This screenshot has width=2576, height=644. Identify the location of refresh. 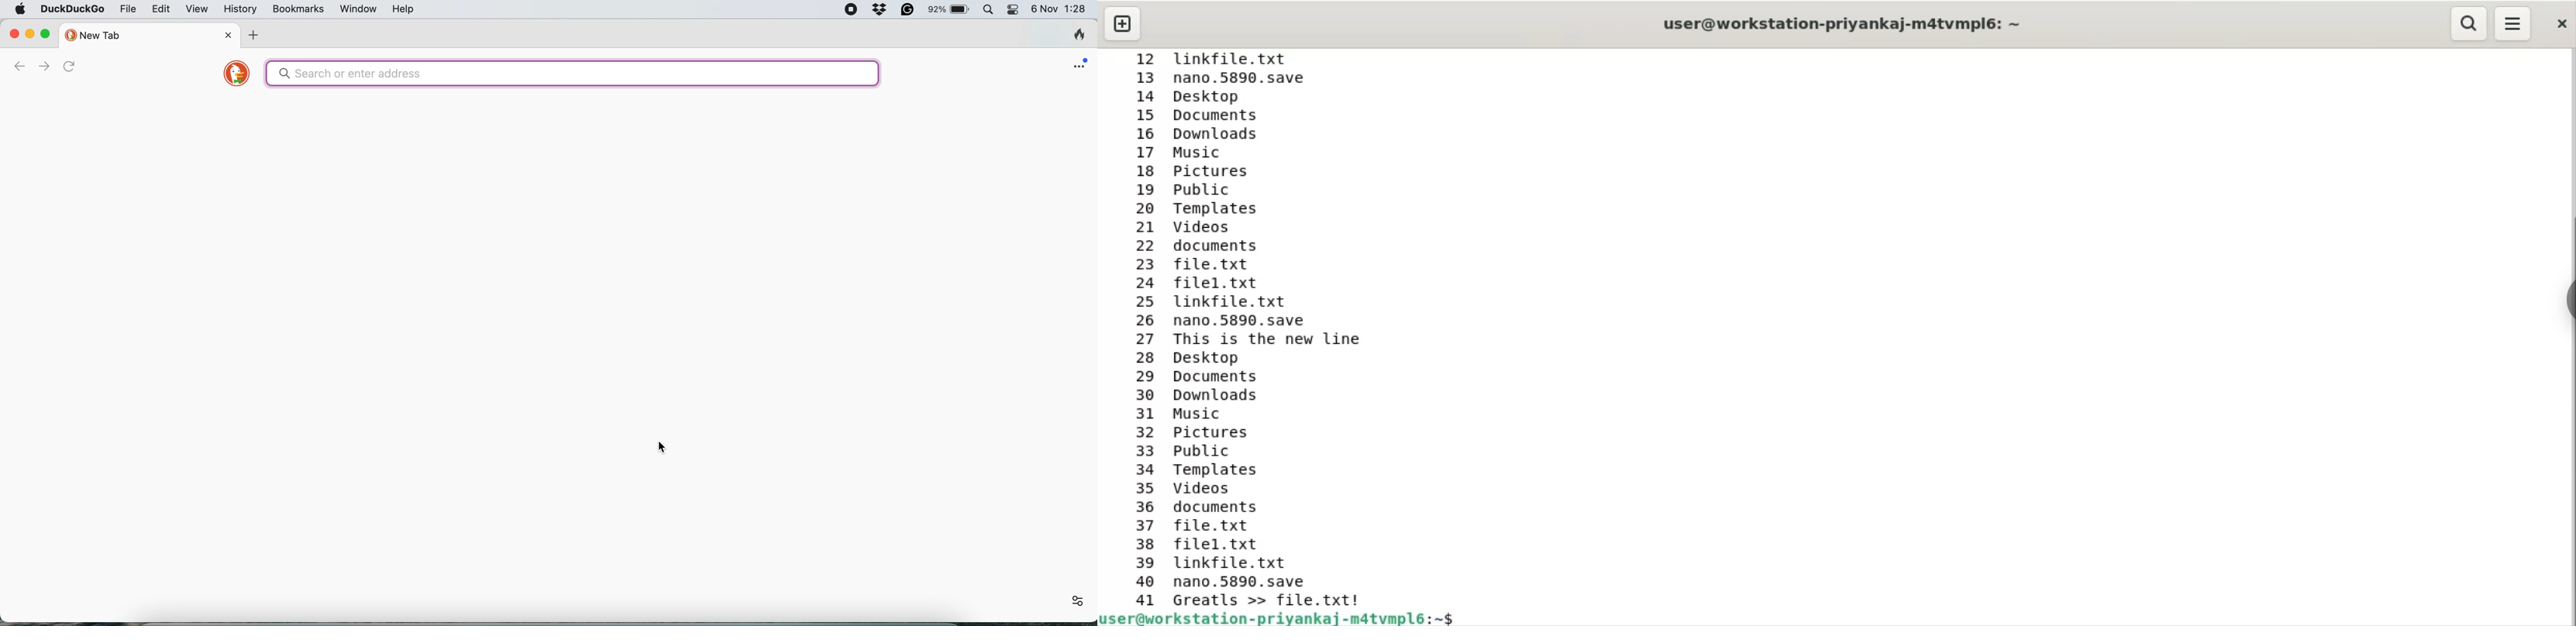
(79, 68).